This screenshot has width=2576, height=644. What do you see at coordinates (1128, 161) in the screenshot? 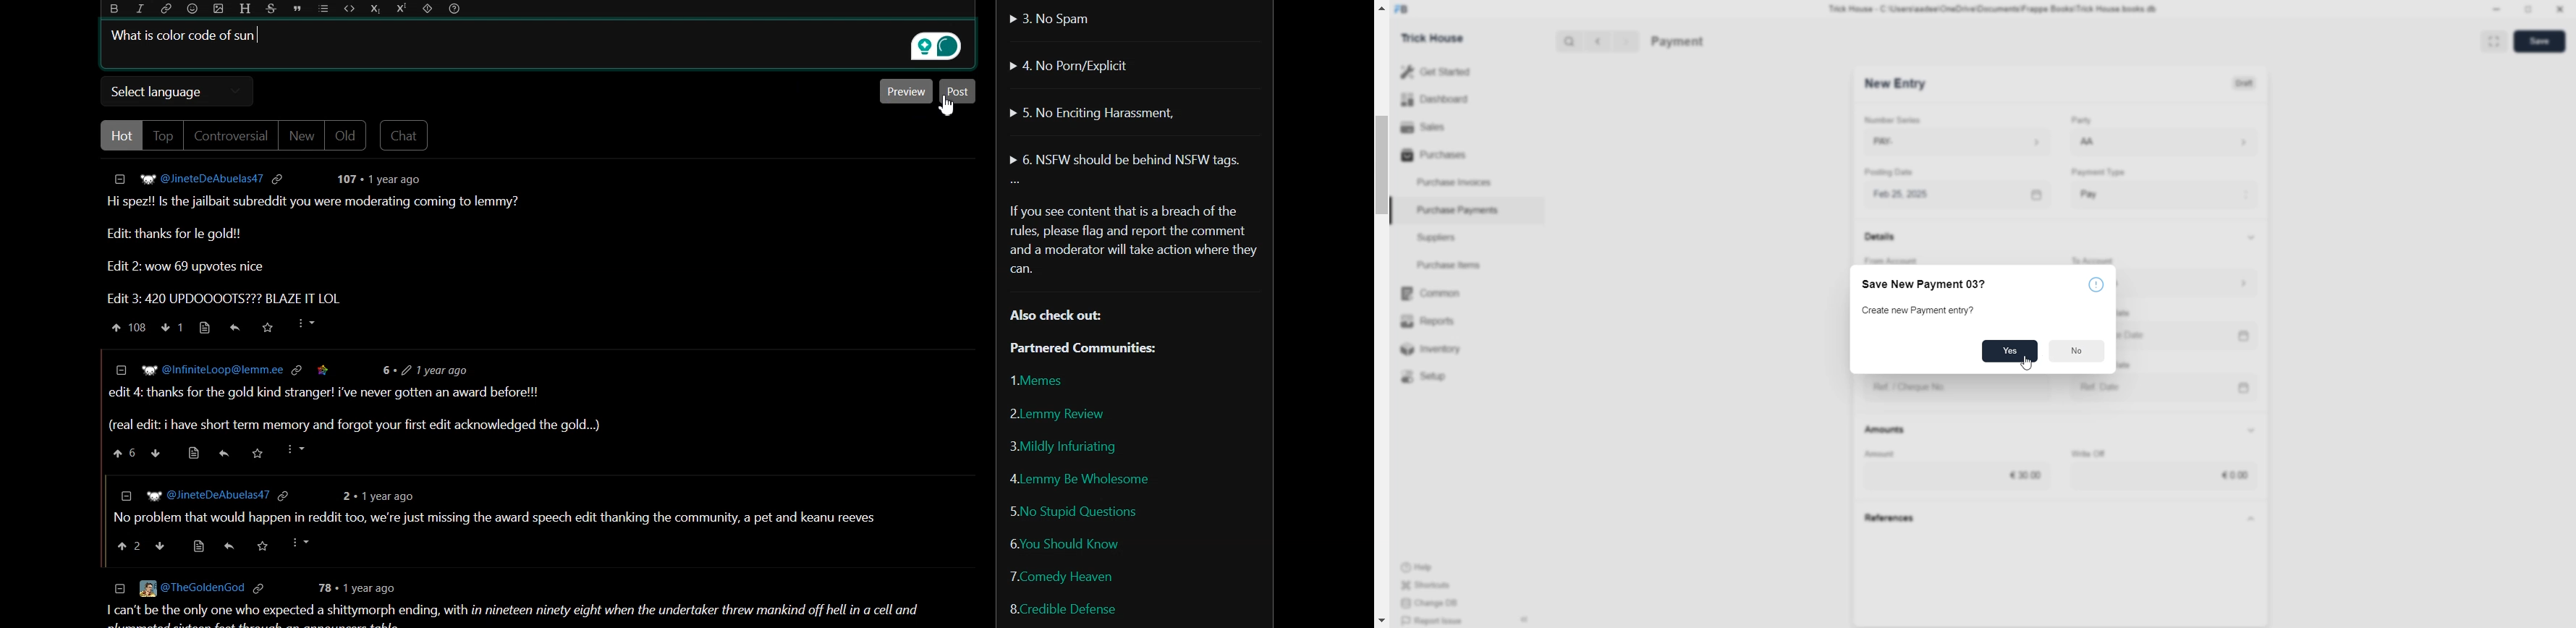
I see `NSFW should be behind NSFW tags` at bounding box center [1128, 161].